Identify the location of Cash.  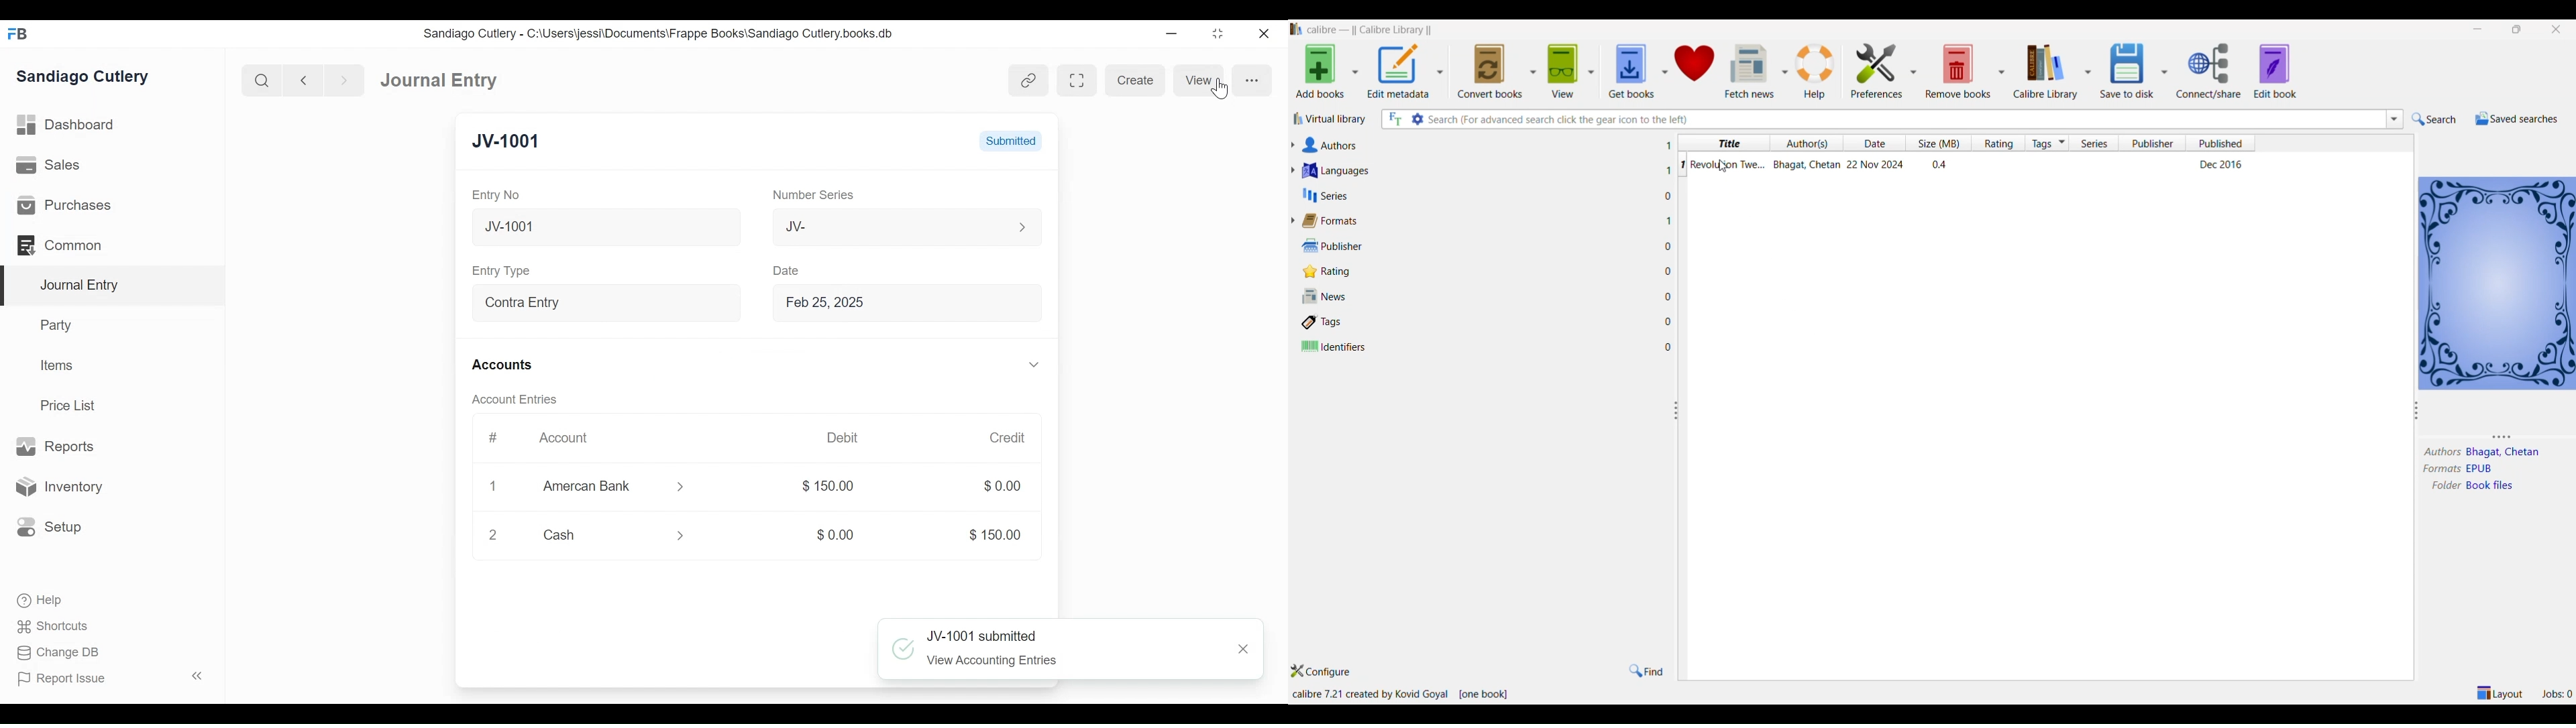
(597, 535).